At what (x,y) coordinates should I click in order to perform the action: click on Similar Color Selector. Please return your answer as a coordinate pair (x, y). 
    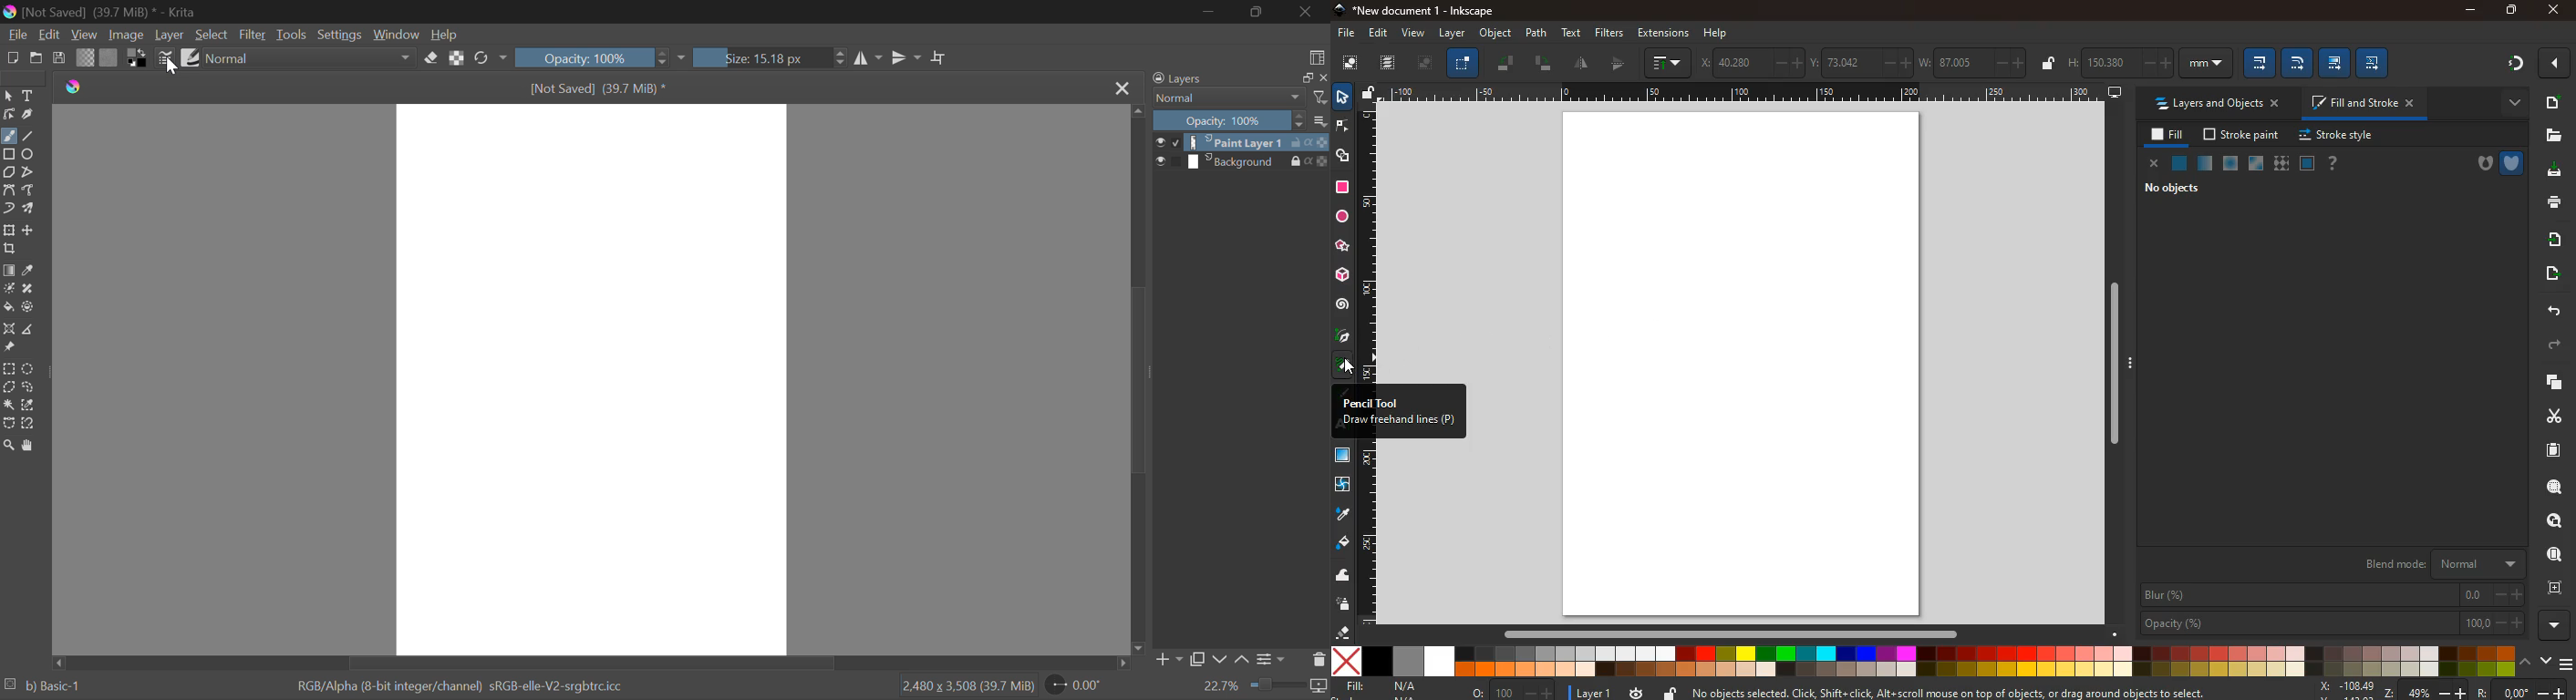
    Looking at the image, I should click on (28, 407).